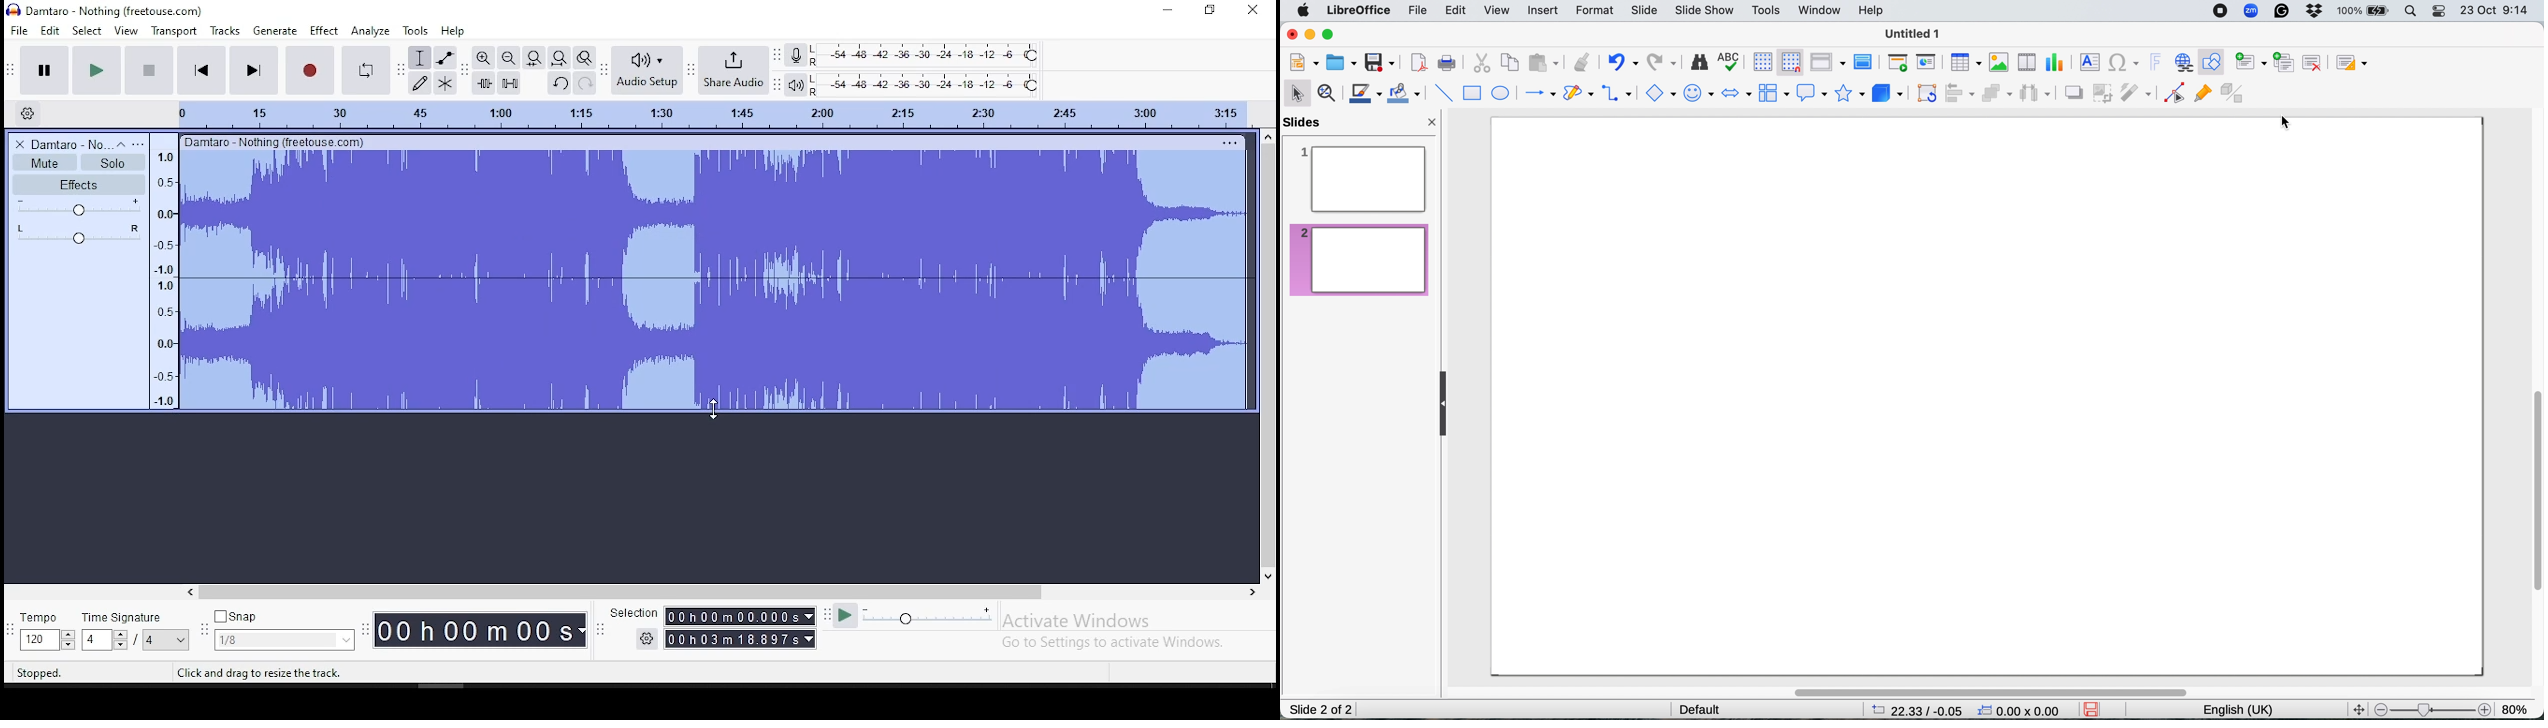  I want to click on close, so click(1435, 122).